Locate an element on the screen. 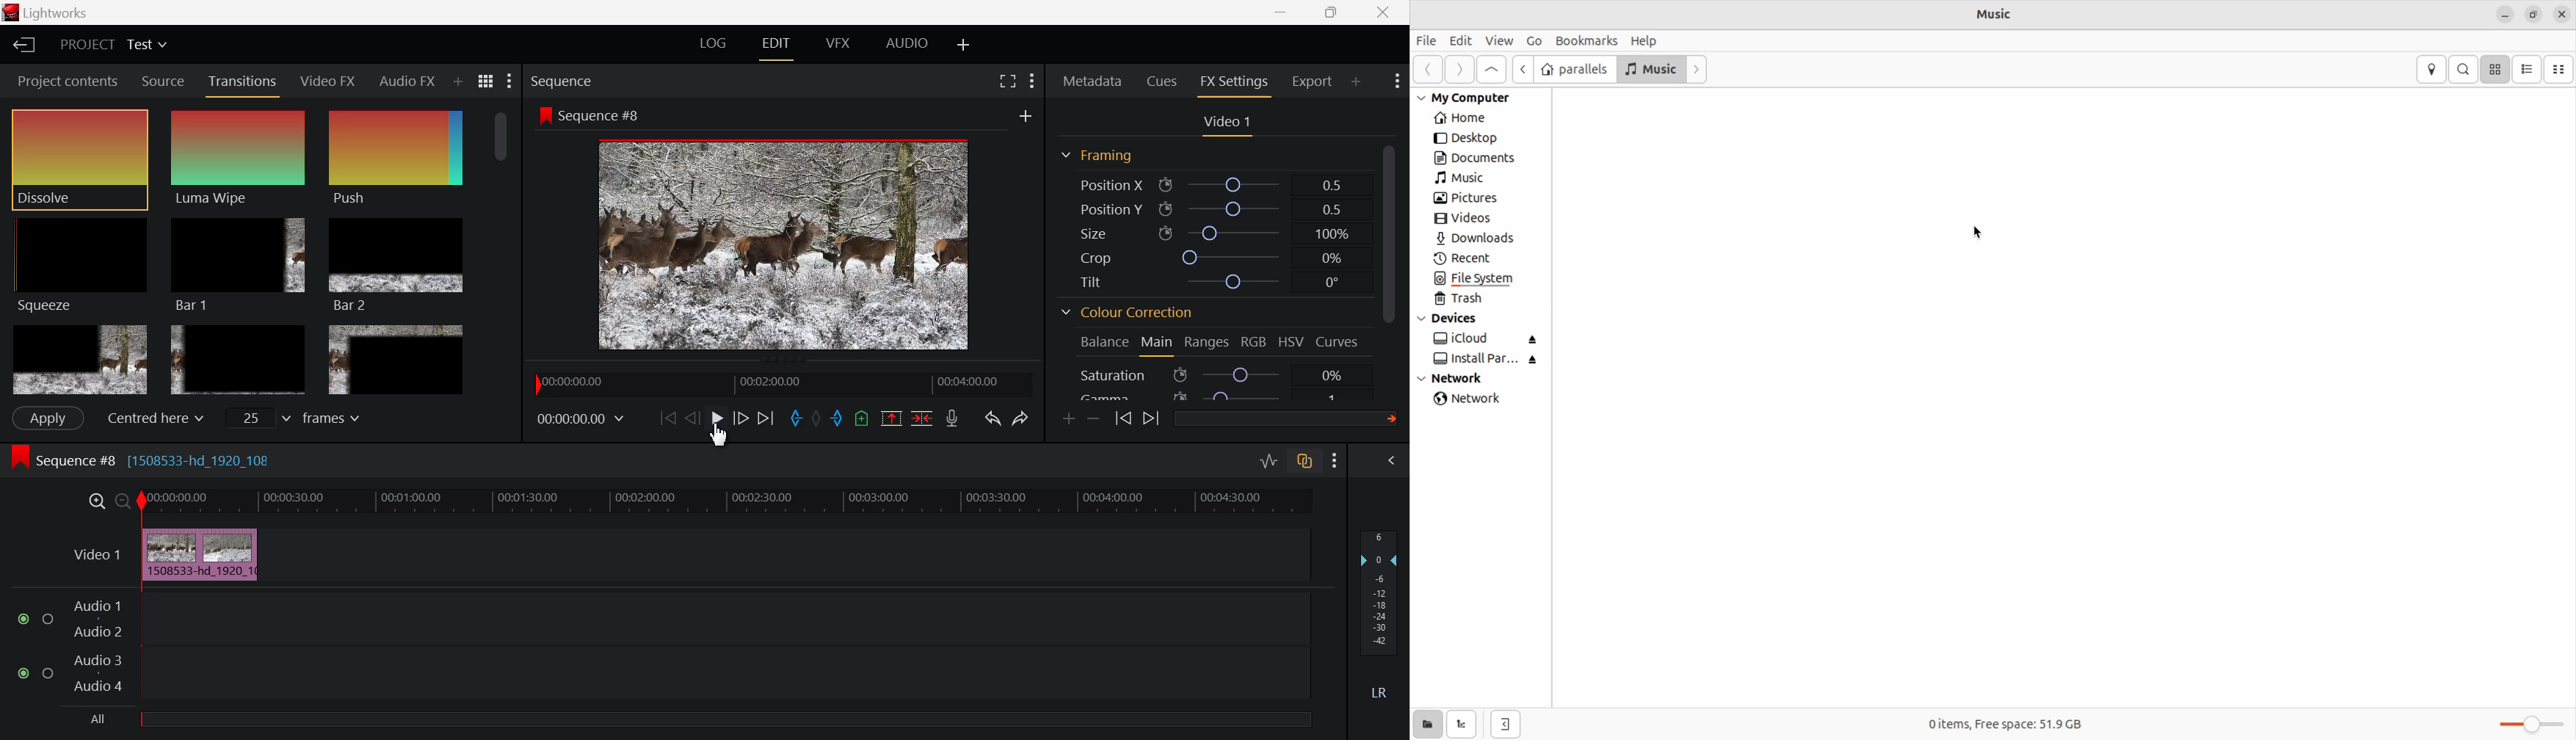  All is located at coordinates (101, 720).